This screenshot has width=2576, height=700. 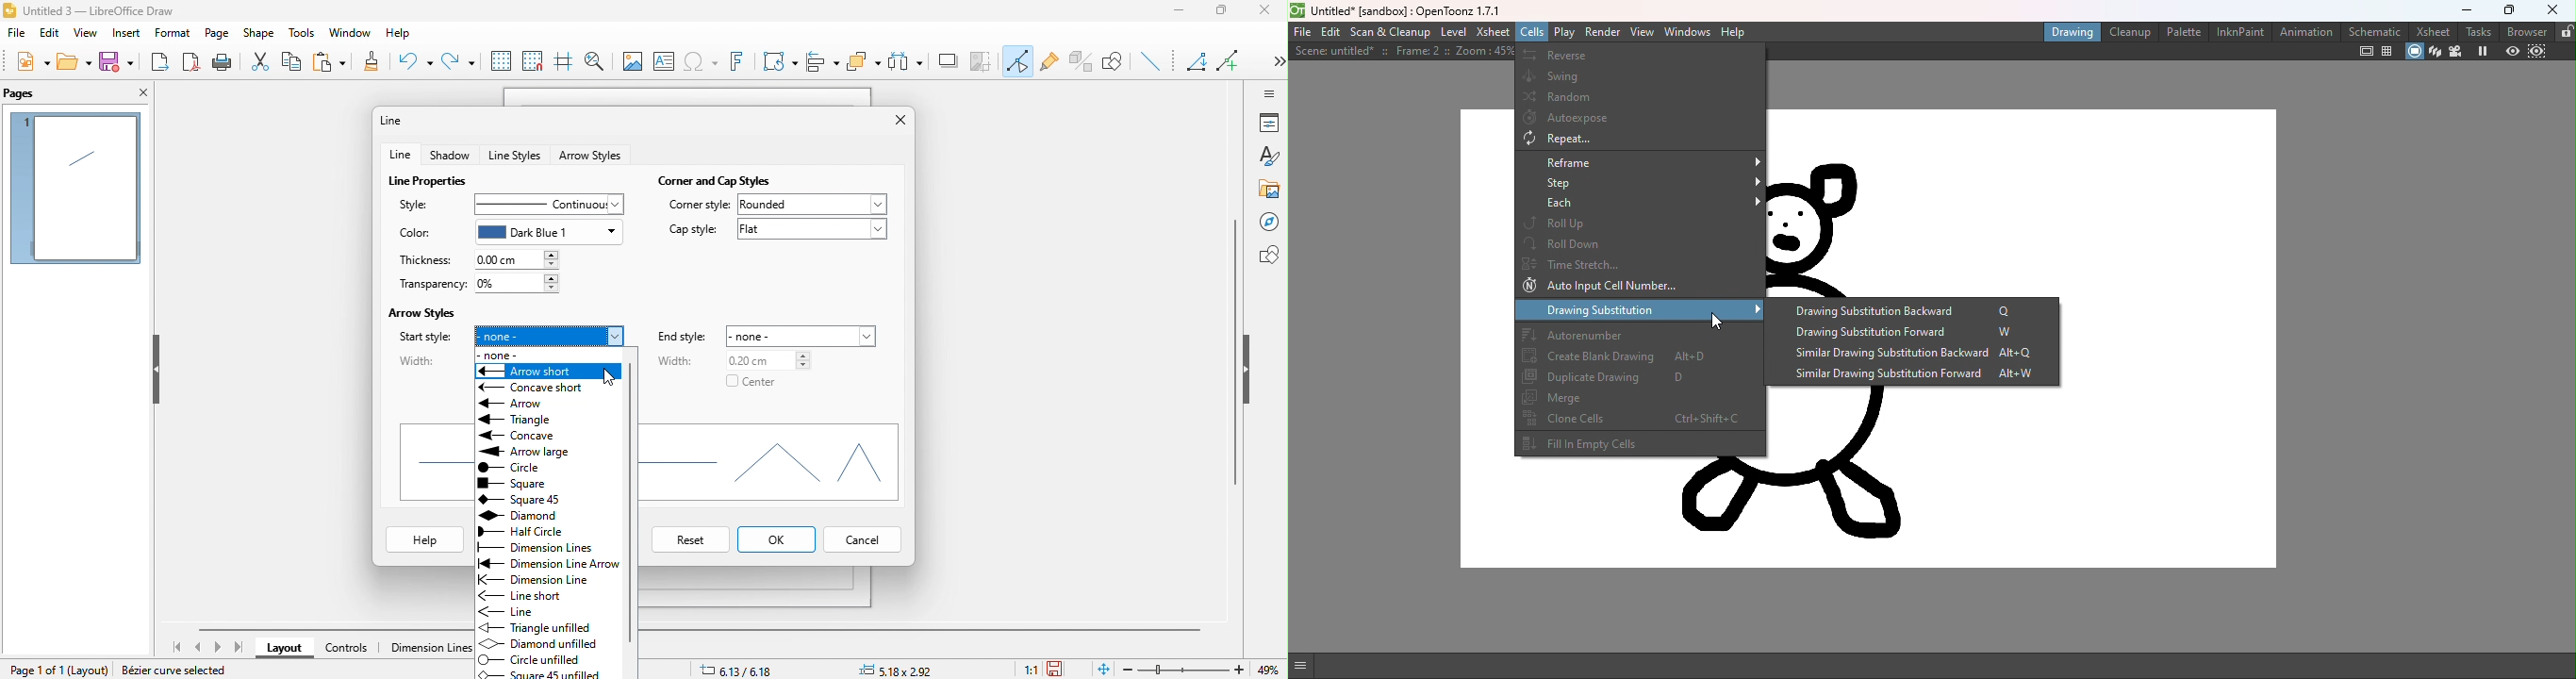 I want to click on shapes, so click(x=1268, y=255).